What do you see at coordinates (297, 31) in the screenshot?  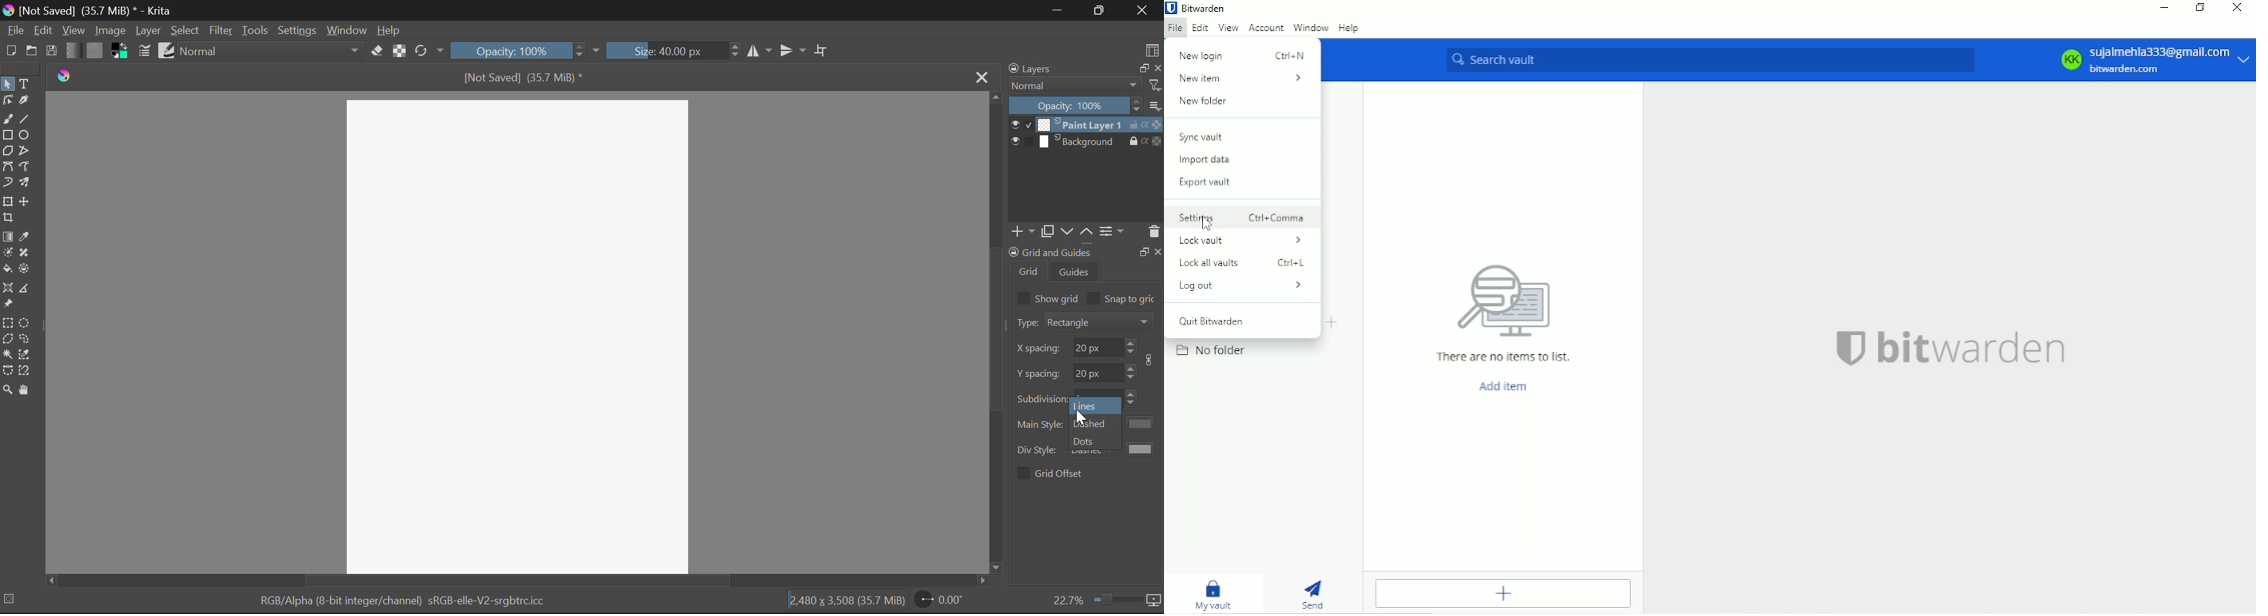 I see `Settings` at bounding box center [297, 31].